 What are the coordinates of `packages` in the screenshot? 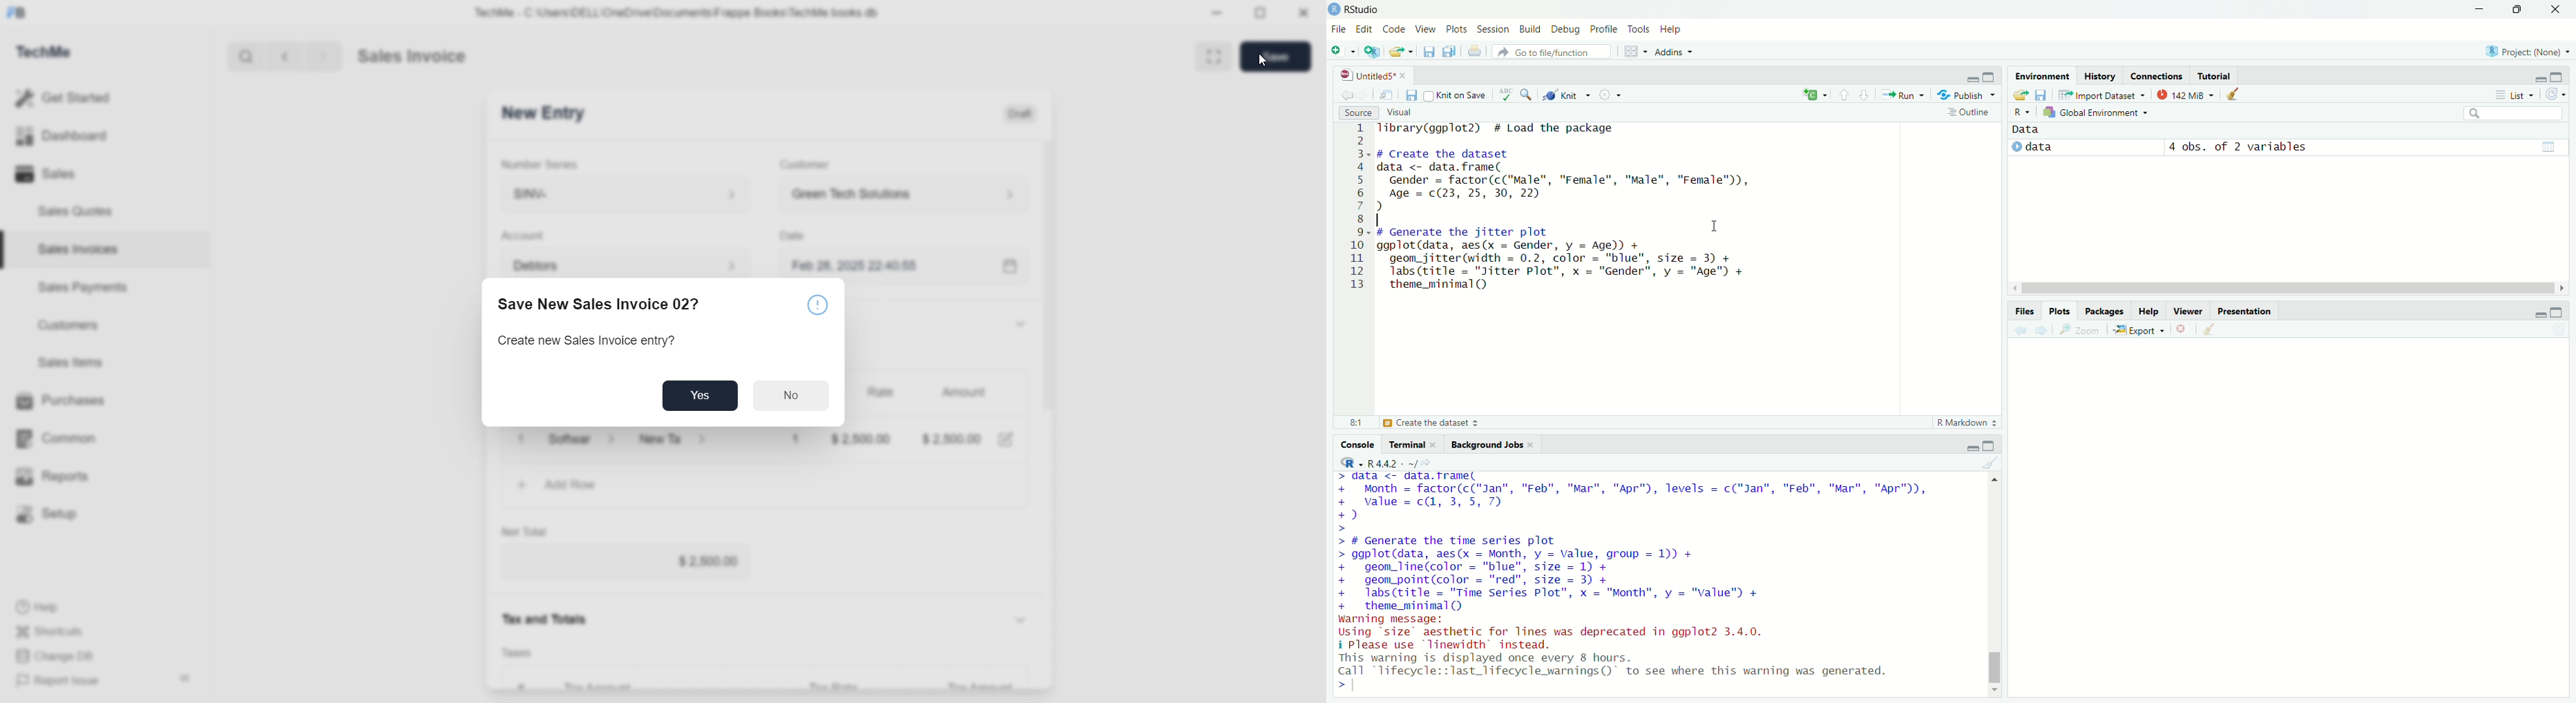 It's located at (2105, 311).